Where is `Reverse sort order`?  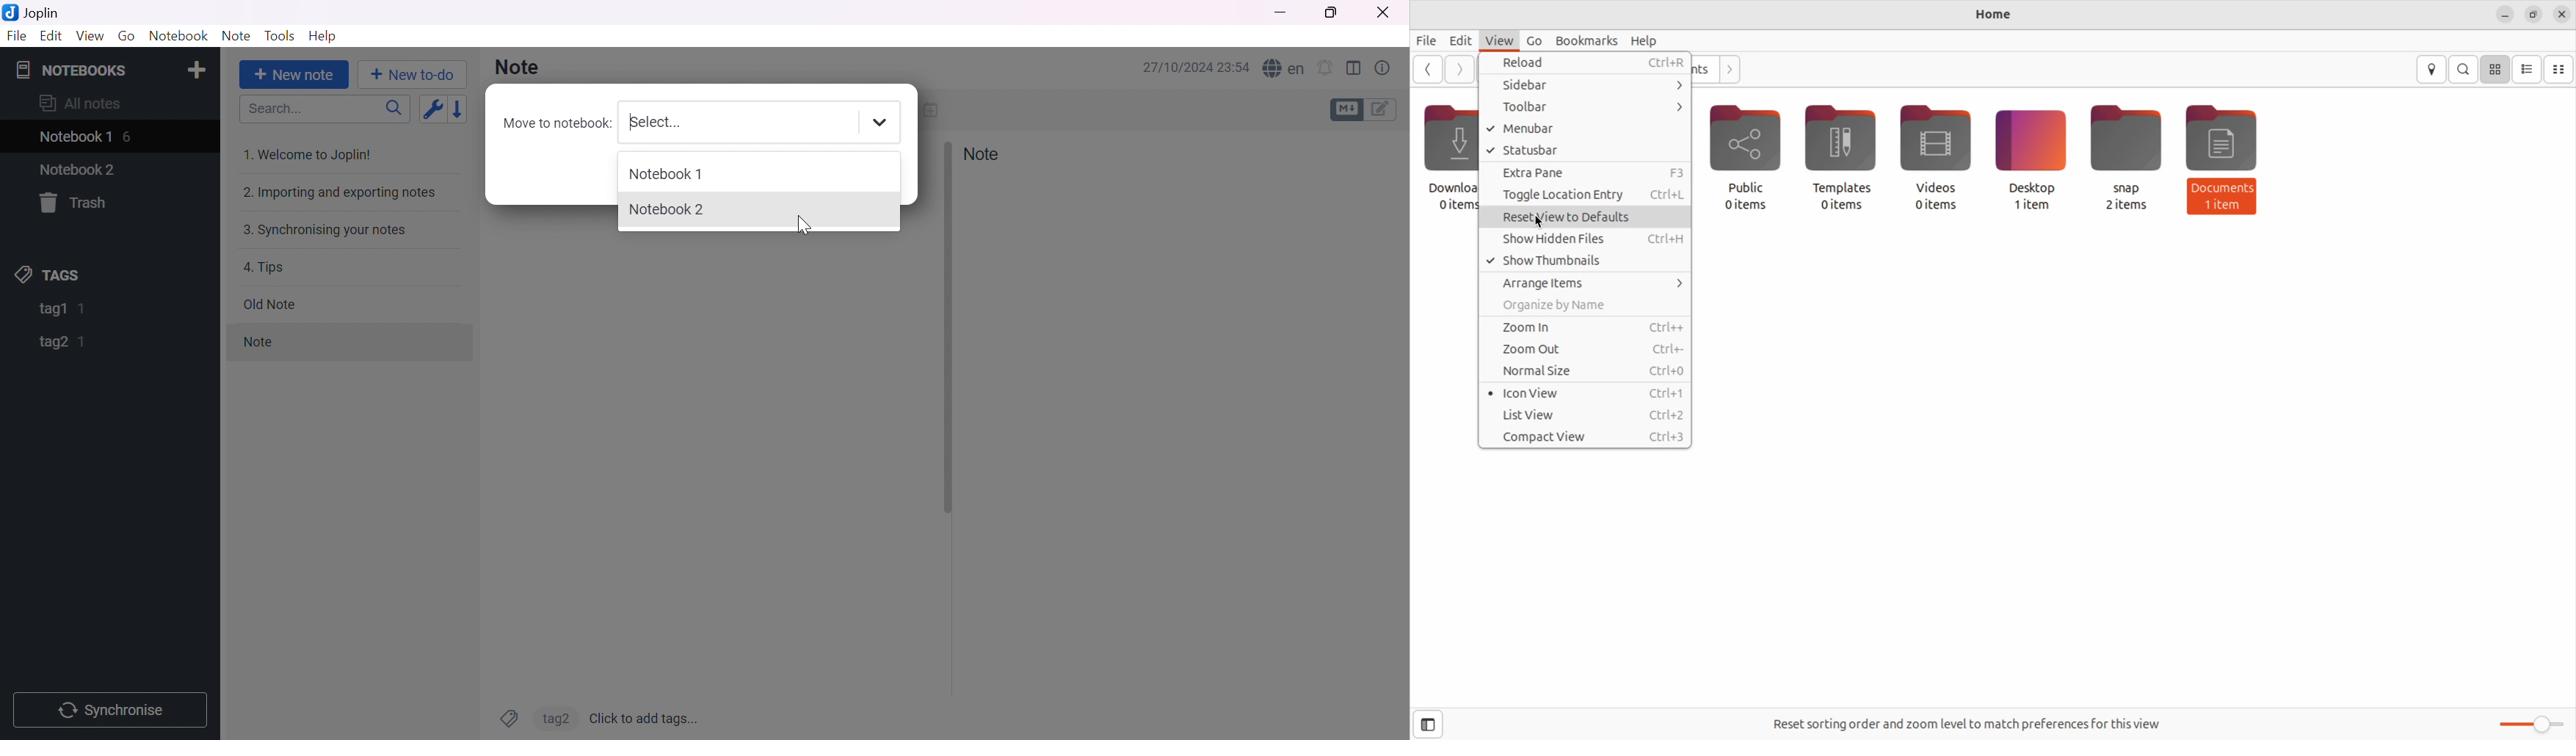 Reverse sort order is located at coordinates (461, 109).